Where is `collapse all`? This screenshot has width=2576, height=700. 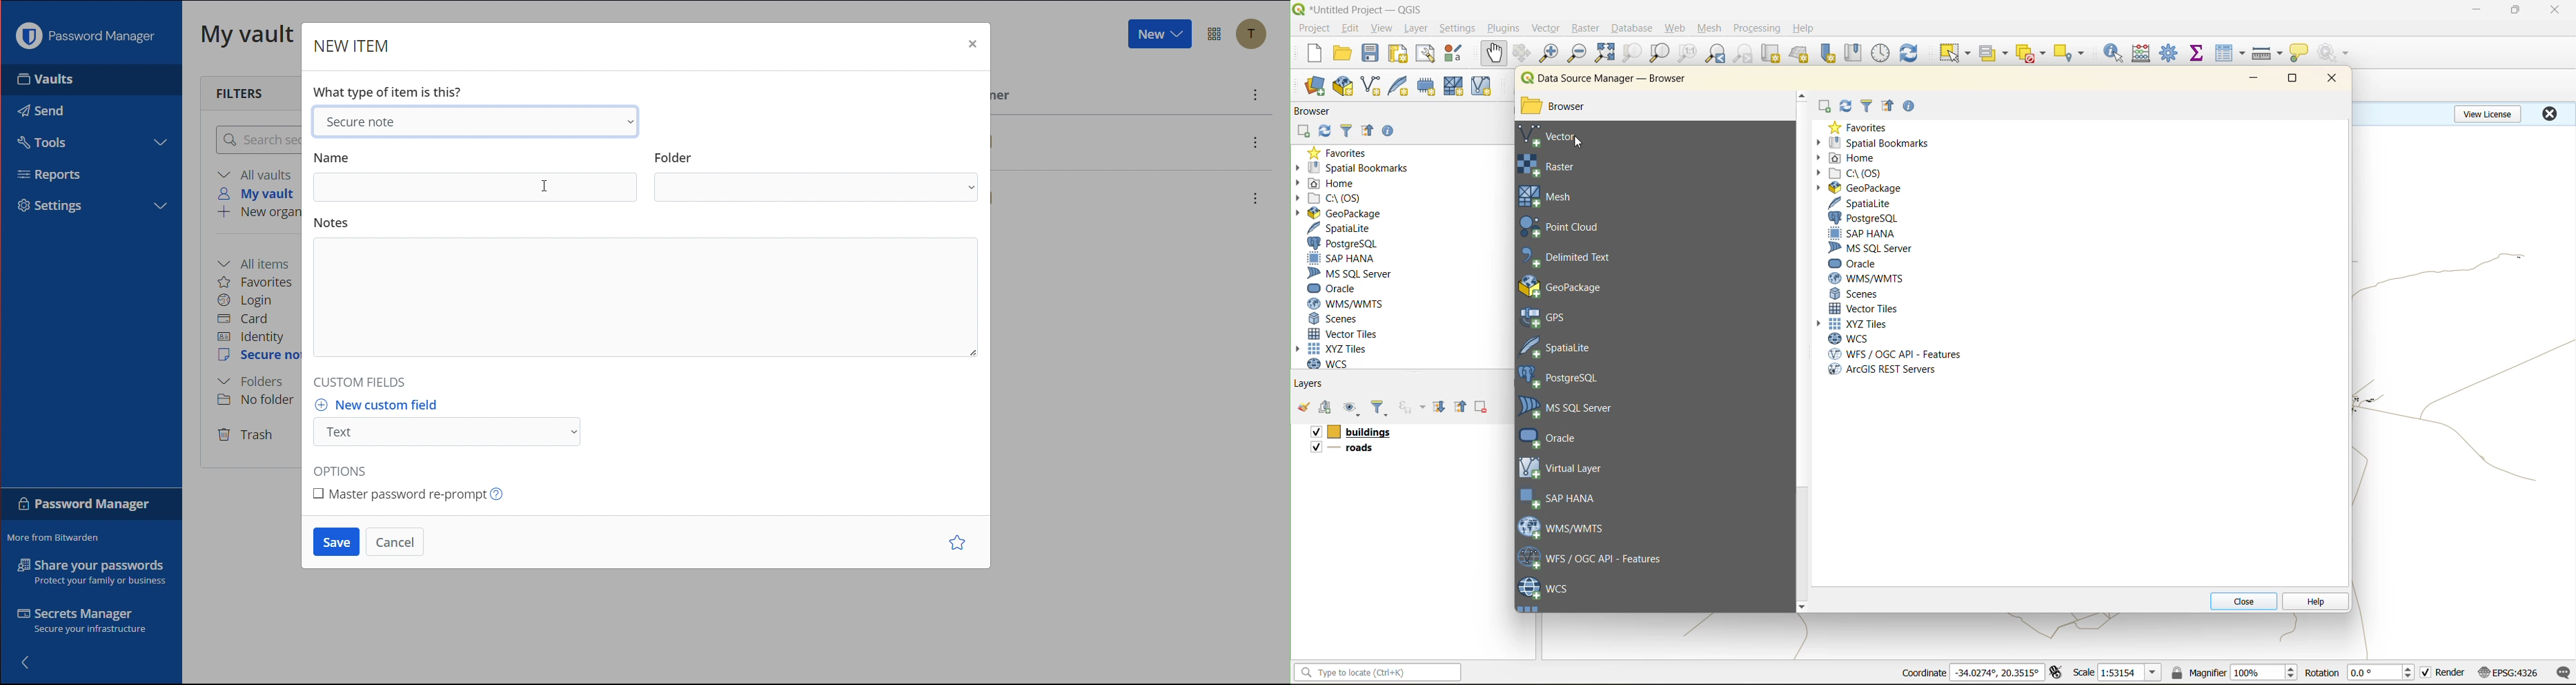
collapse all is located at coordinates (1463, 407).